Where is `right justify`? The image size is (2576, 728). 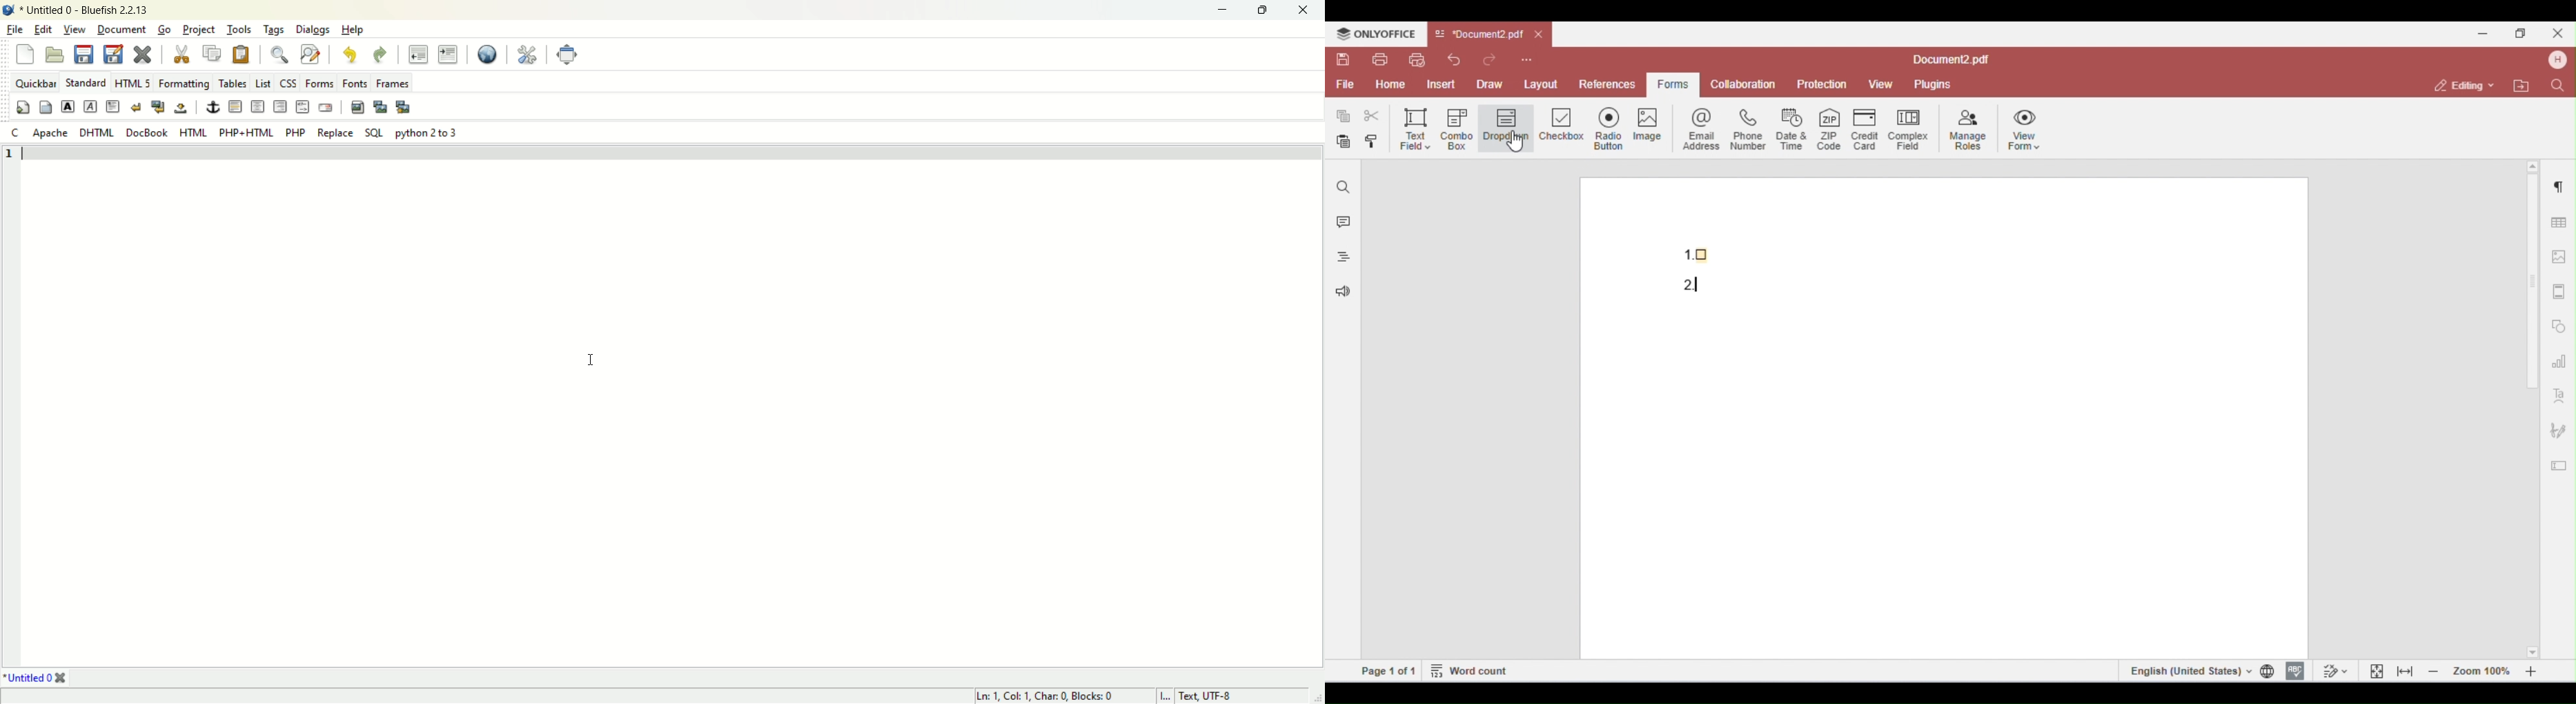 right justify is located at coordinates (282, 106).